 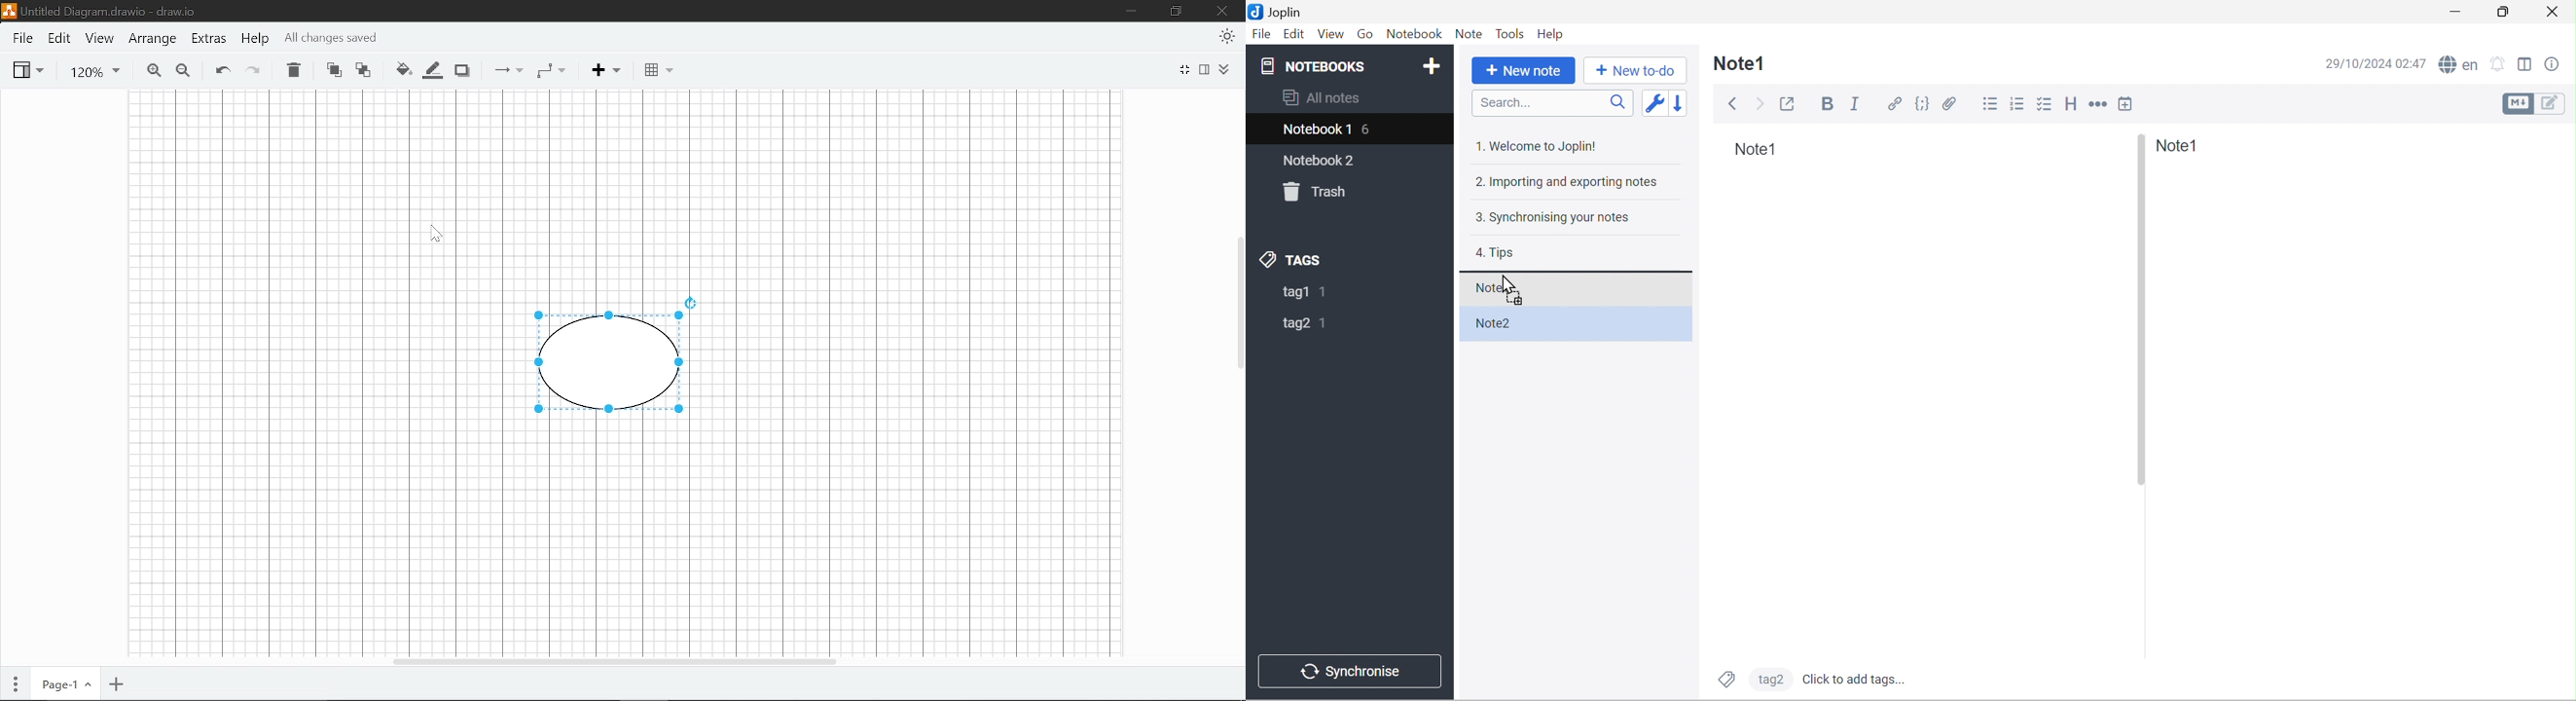 What do you see at coordinates (151, 39) in the screenshot?
I see `Arrange` at bounding box center [151, 39].